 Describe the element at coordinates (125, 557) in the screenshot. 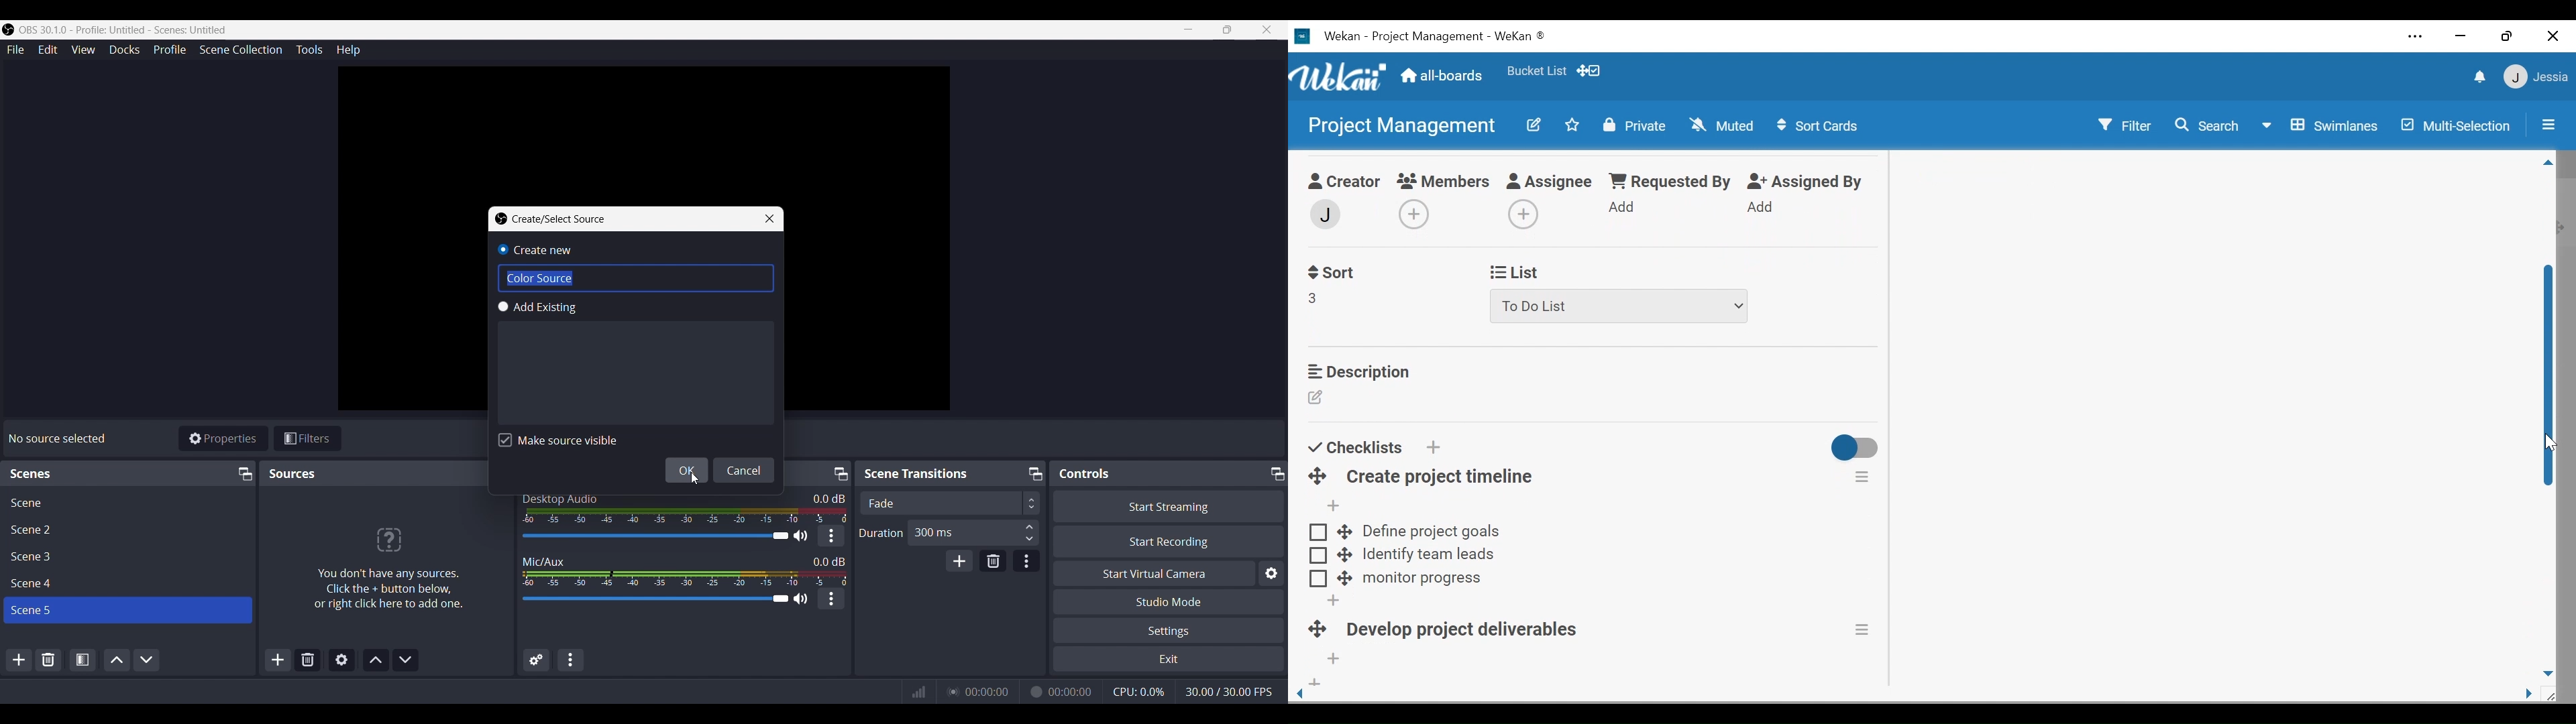

I see `Scene File` at that location.